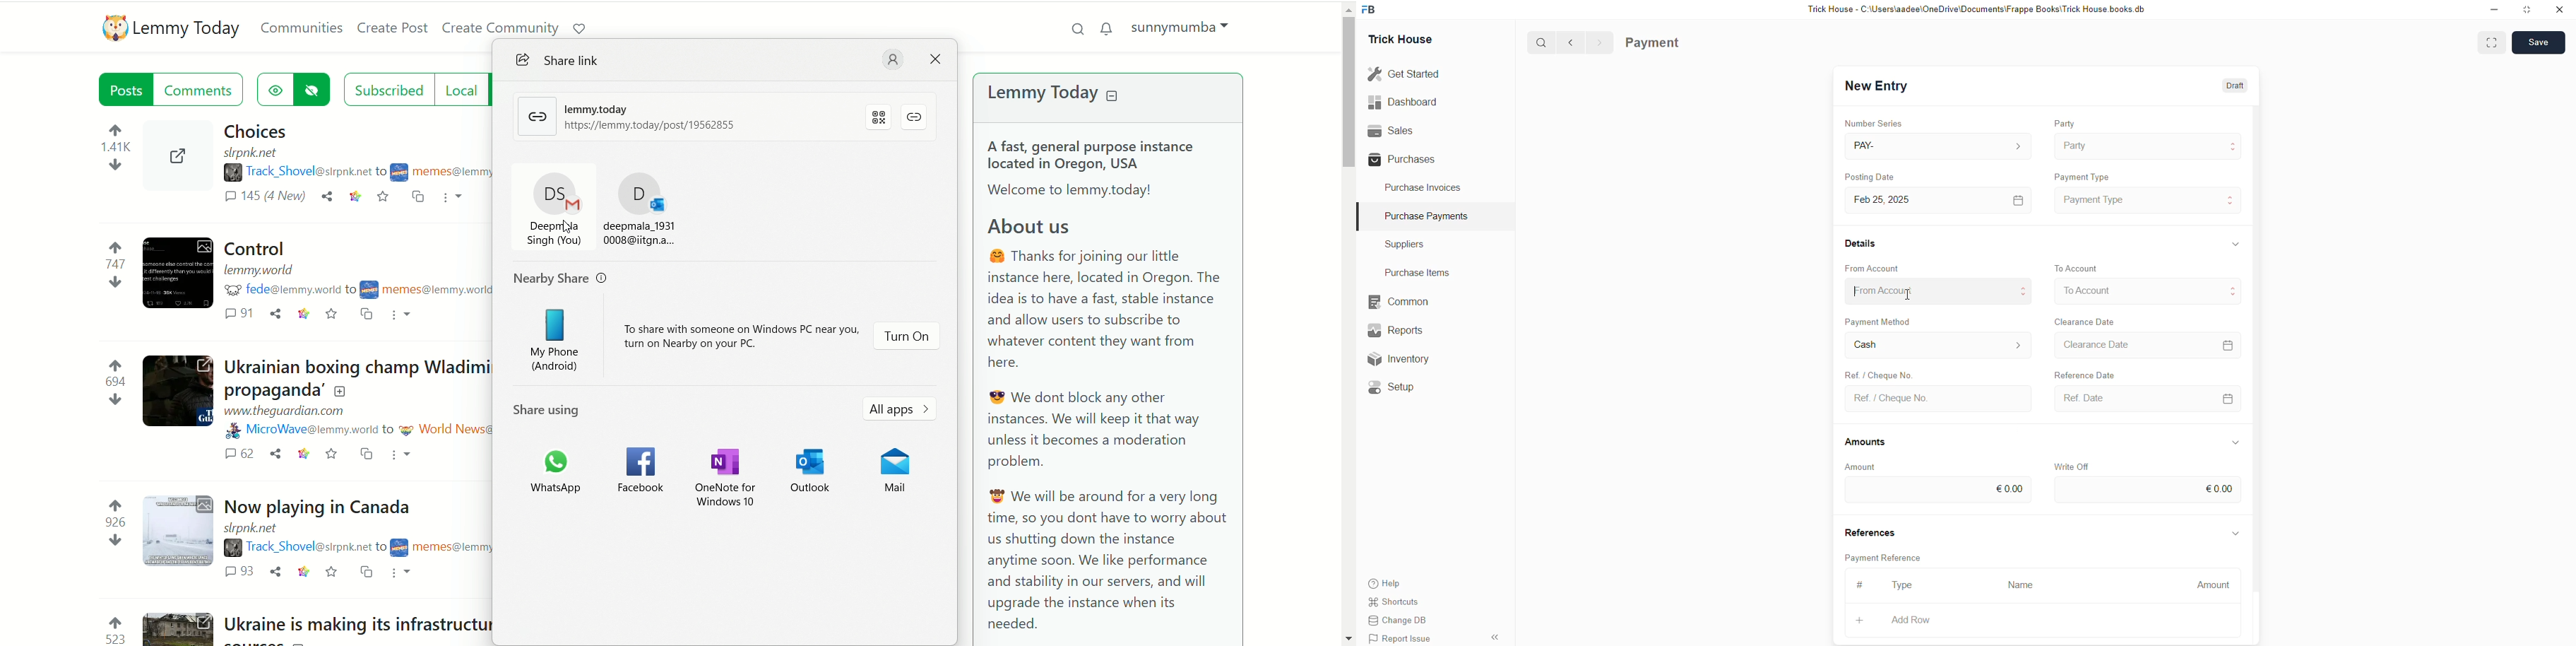 This screenshot has height=672, width=2576. Describe the element at coordinates (1406, 102) in the screenshot. I see `Dashboard` at that location.